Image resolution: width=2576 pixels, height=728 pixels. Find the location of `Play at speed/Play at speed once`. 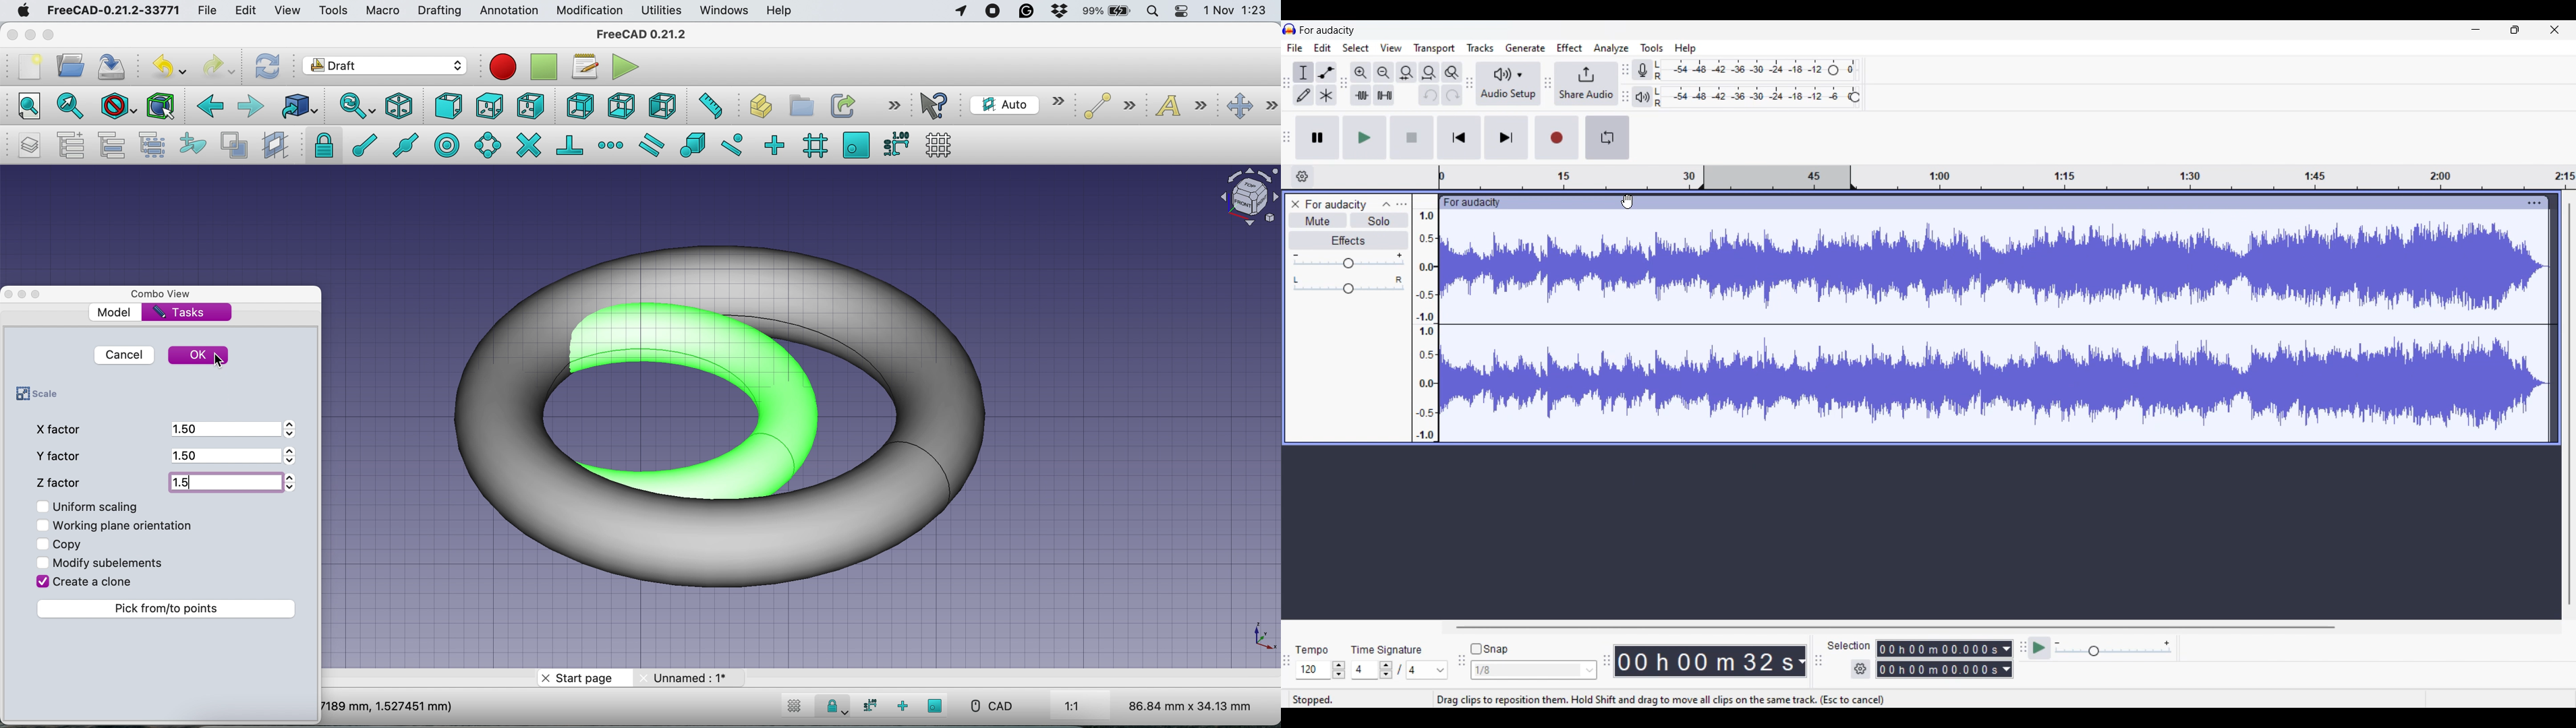

Play at speed/Play at speed once is located at coordinates (2039, 648).